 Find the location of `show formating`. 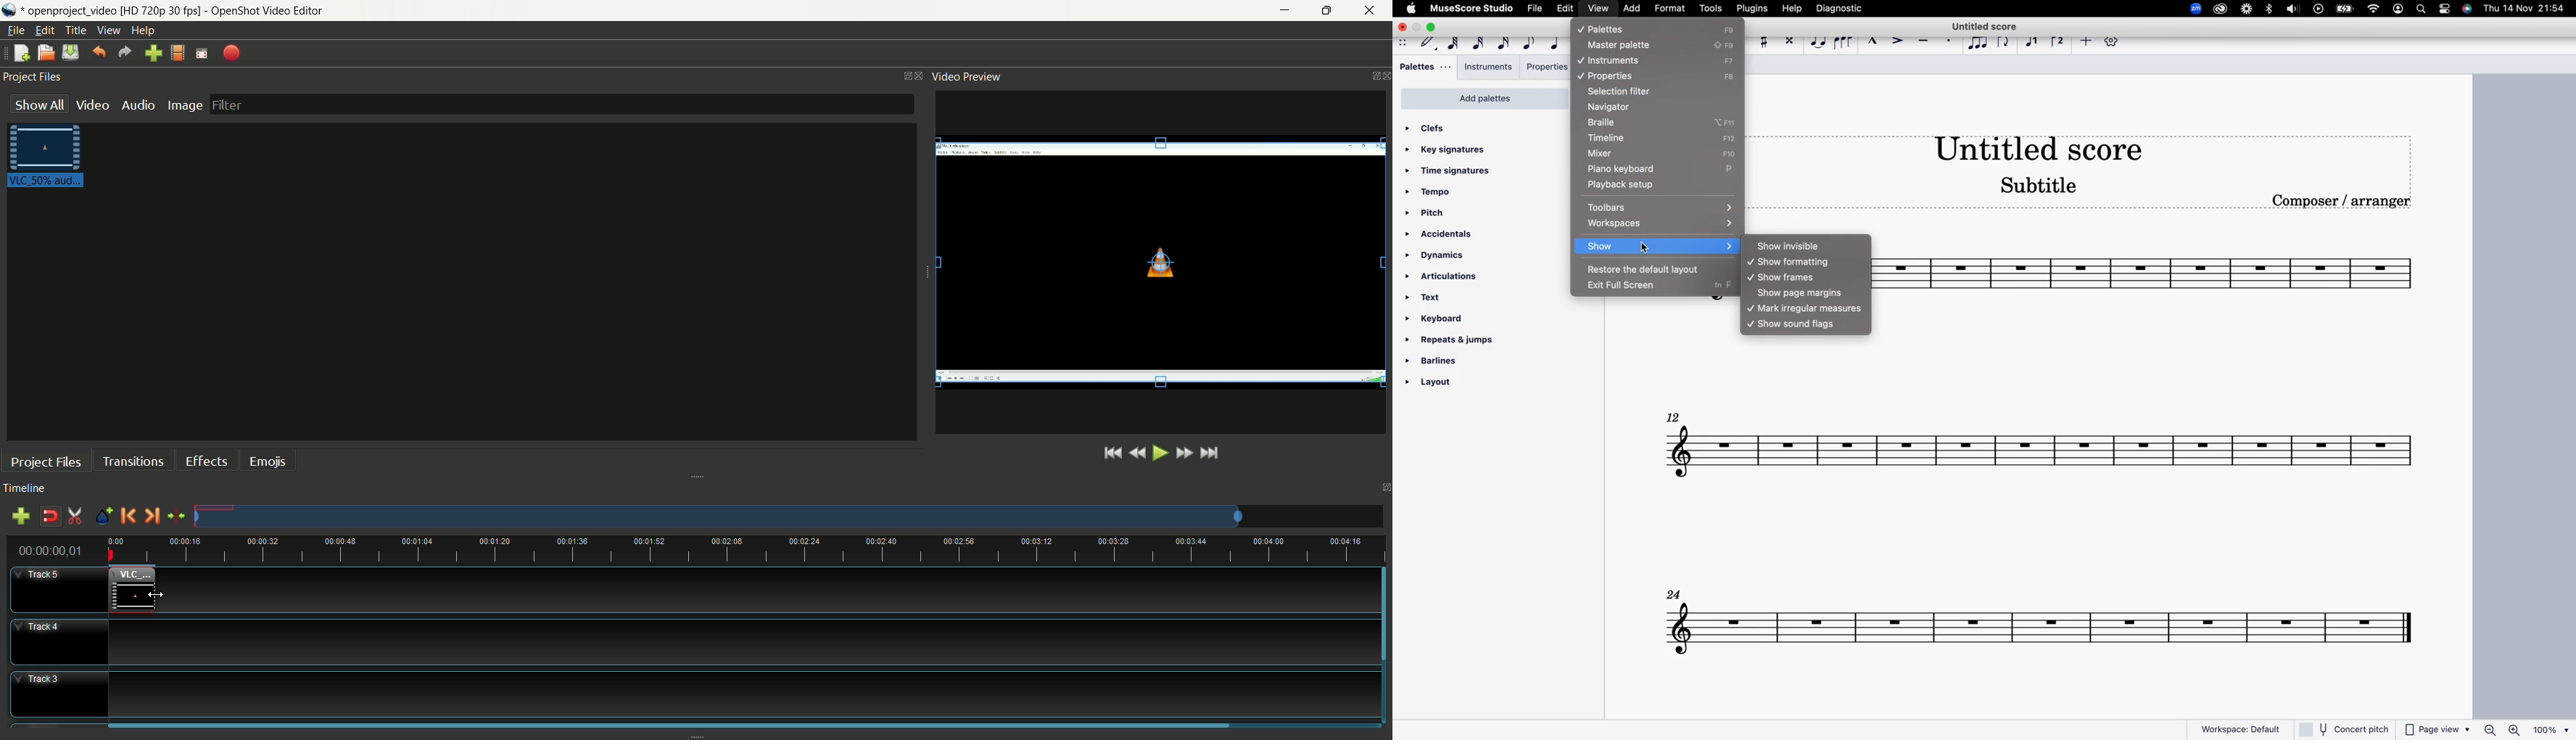

show formating is located at coordinates (1803, 262).